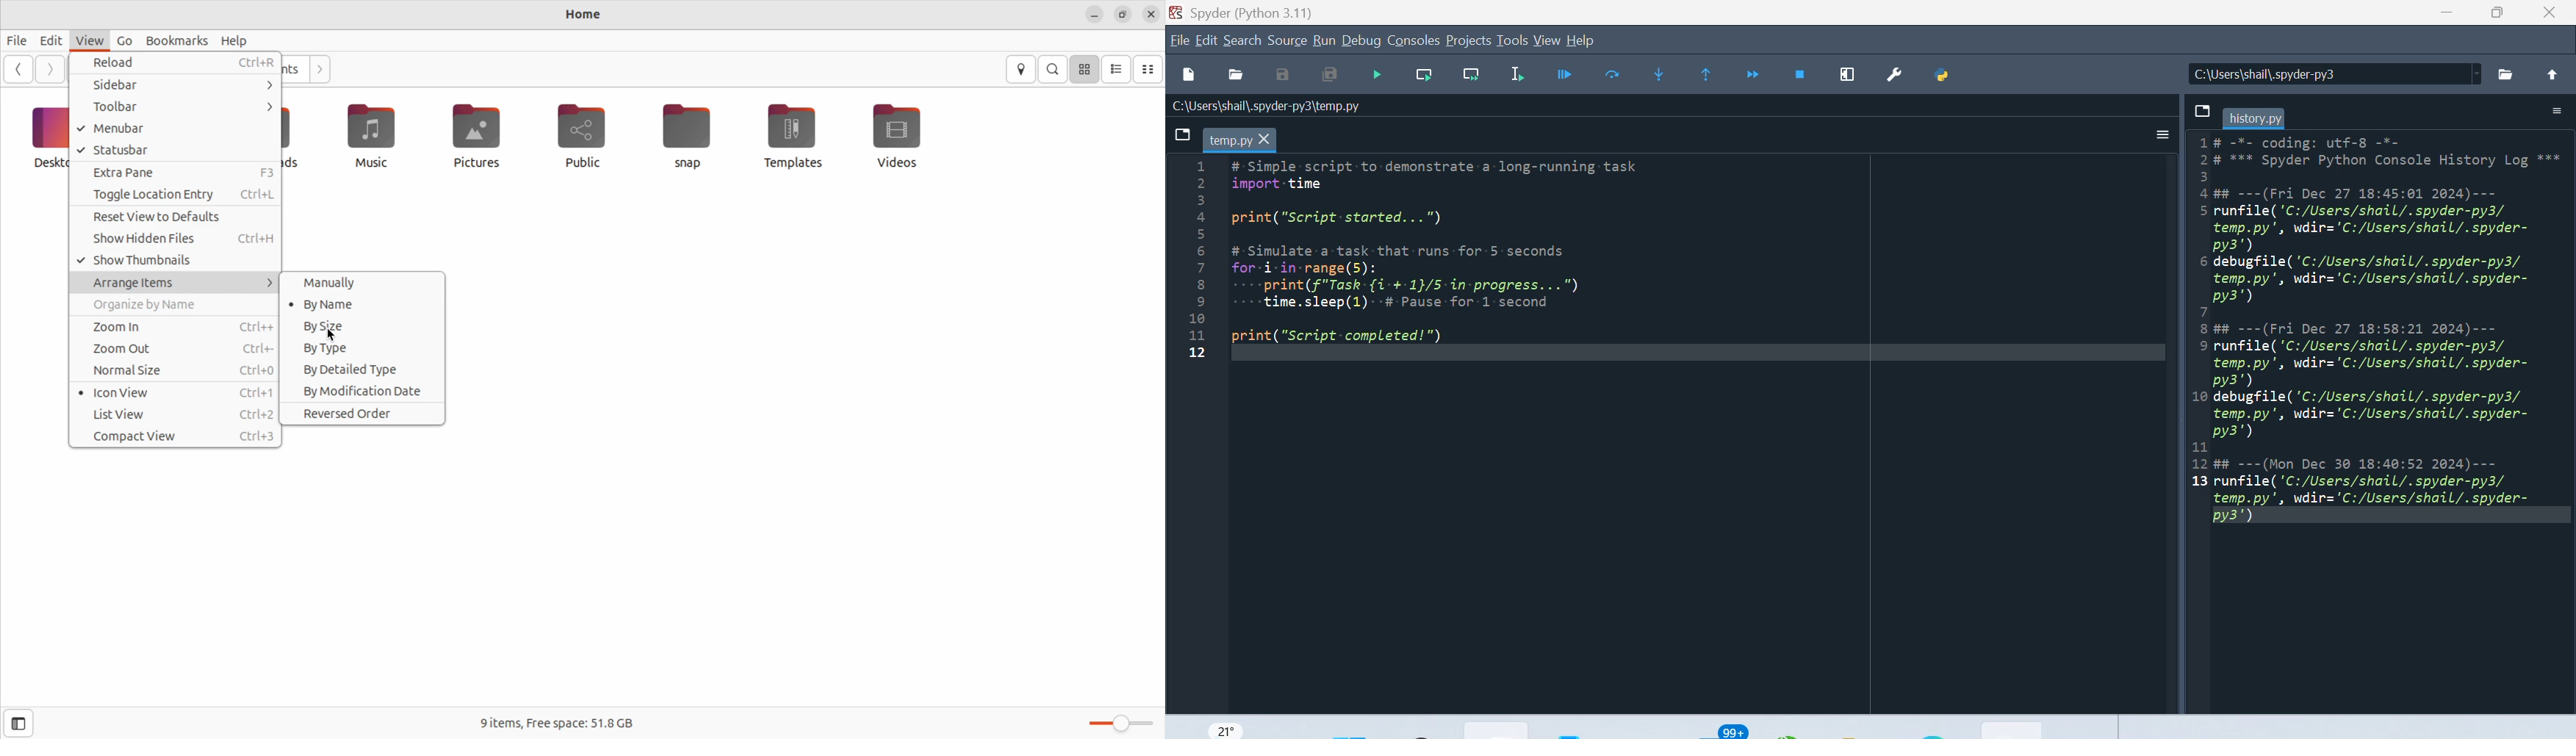 The image size is (2576, 756). Describe the element at coordinates (2552, 70) in the screenshot. I see `upload` at that location.